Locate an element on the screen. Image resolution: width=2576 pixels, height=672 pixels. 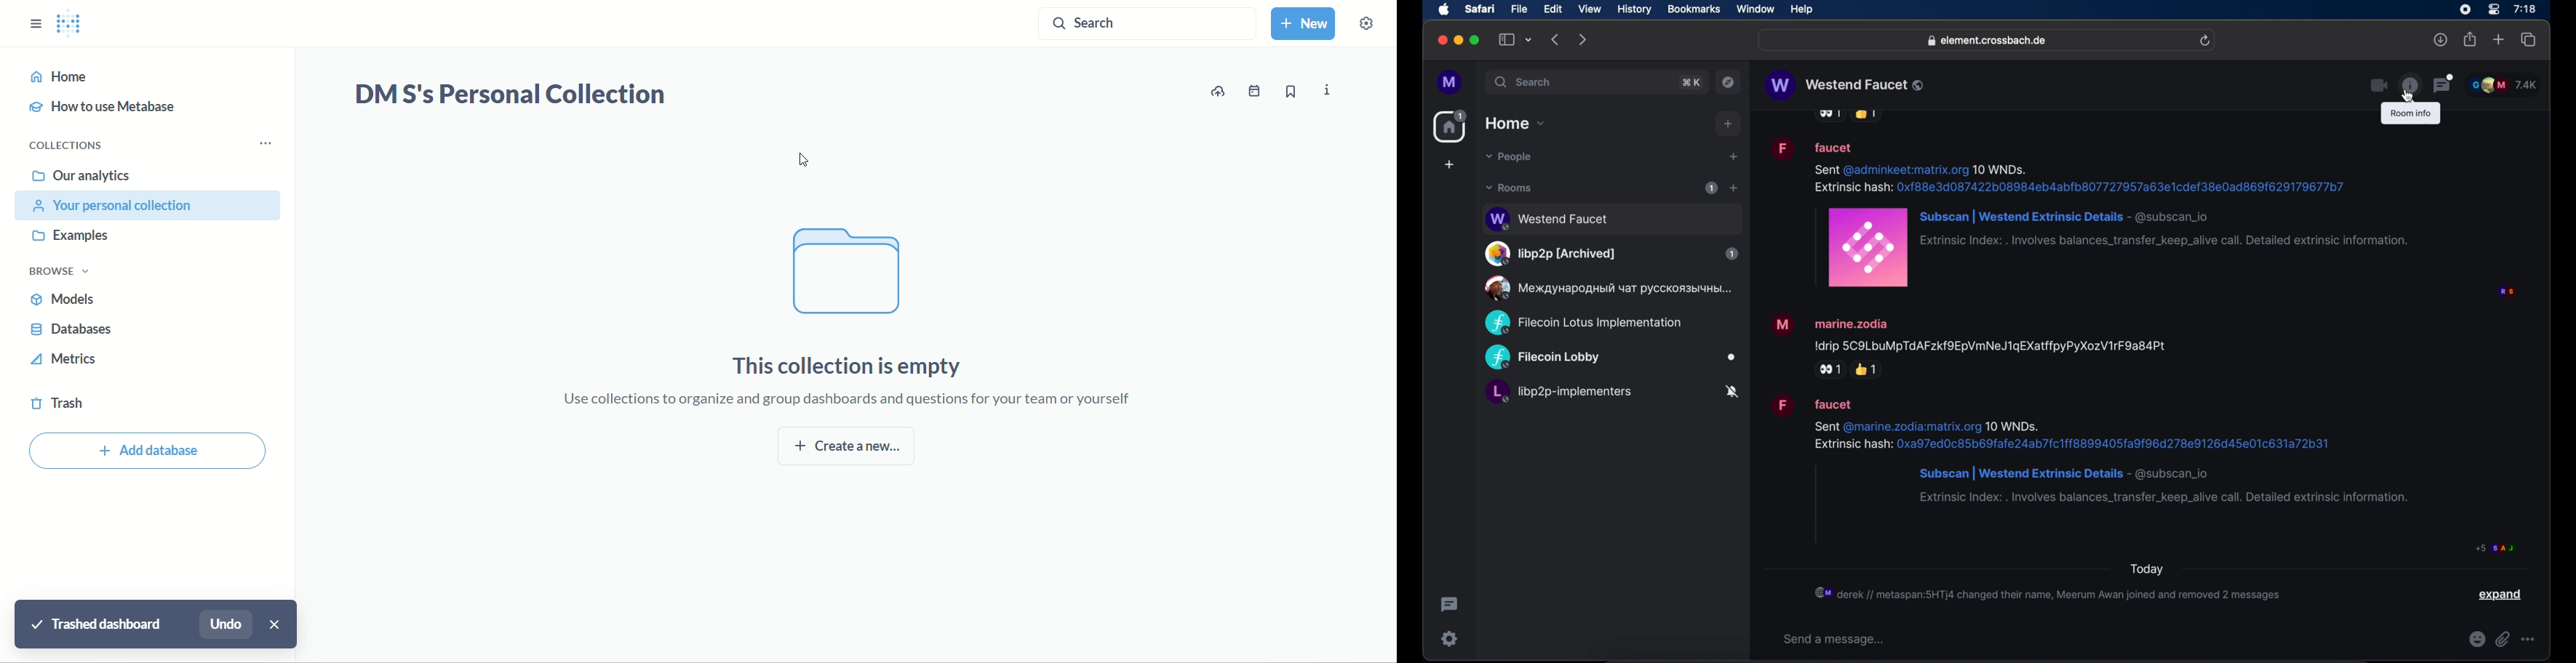
public room is located at coordinates (1606, 288).